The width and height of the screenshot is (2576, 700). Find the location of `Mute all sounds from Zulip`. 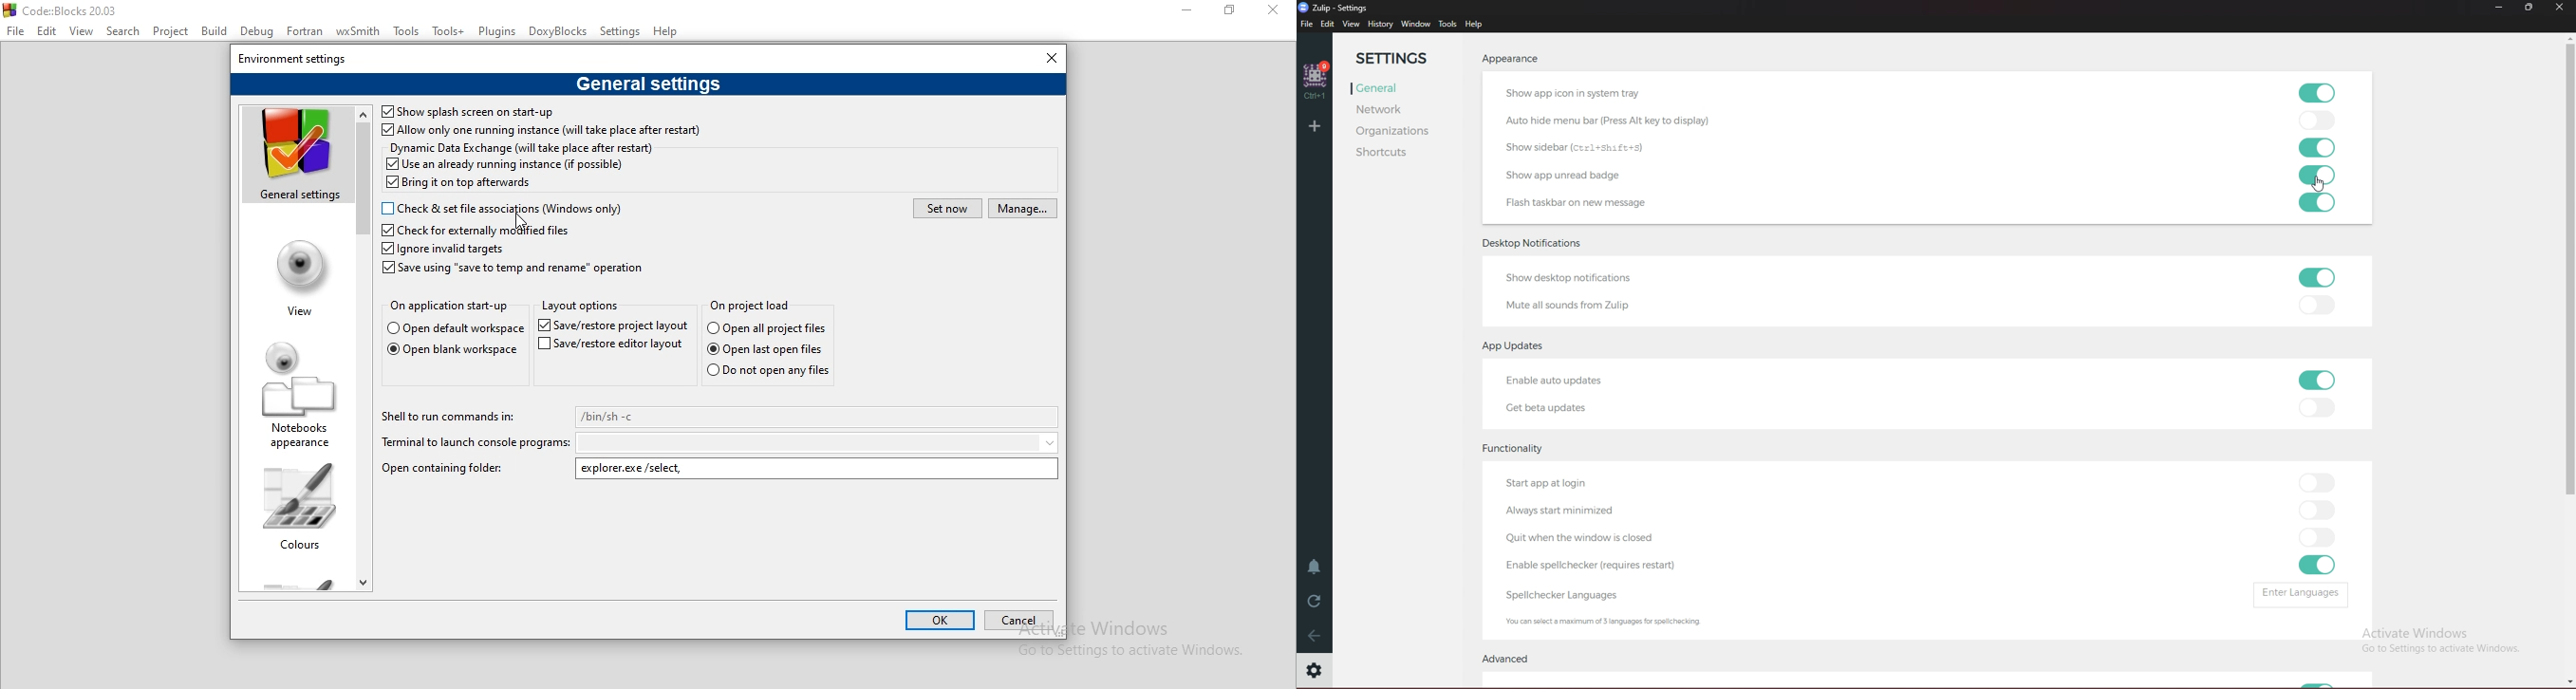

Mute all sounds from Zulip is located at coordinates (1574, 305).